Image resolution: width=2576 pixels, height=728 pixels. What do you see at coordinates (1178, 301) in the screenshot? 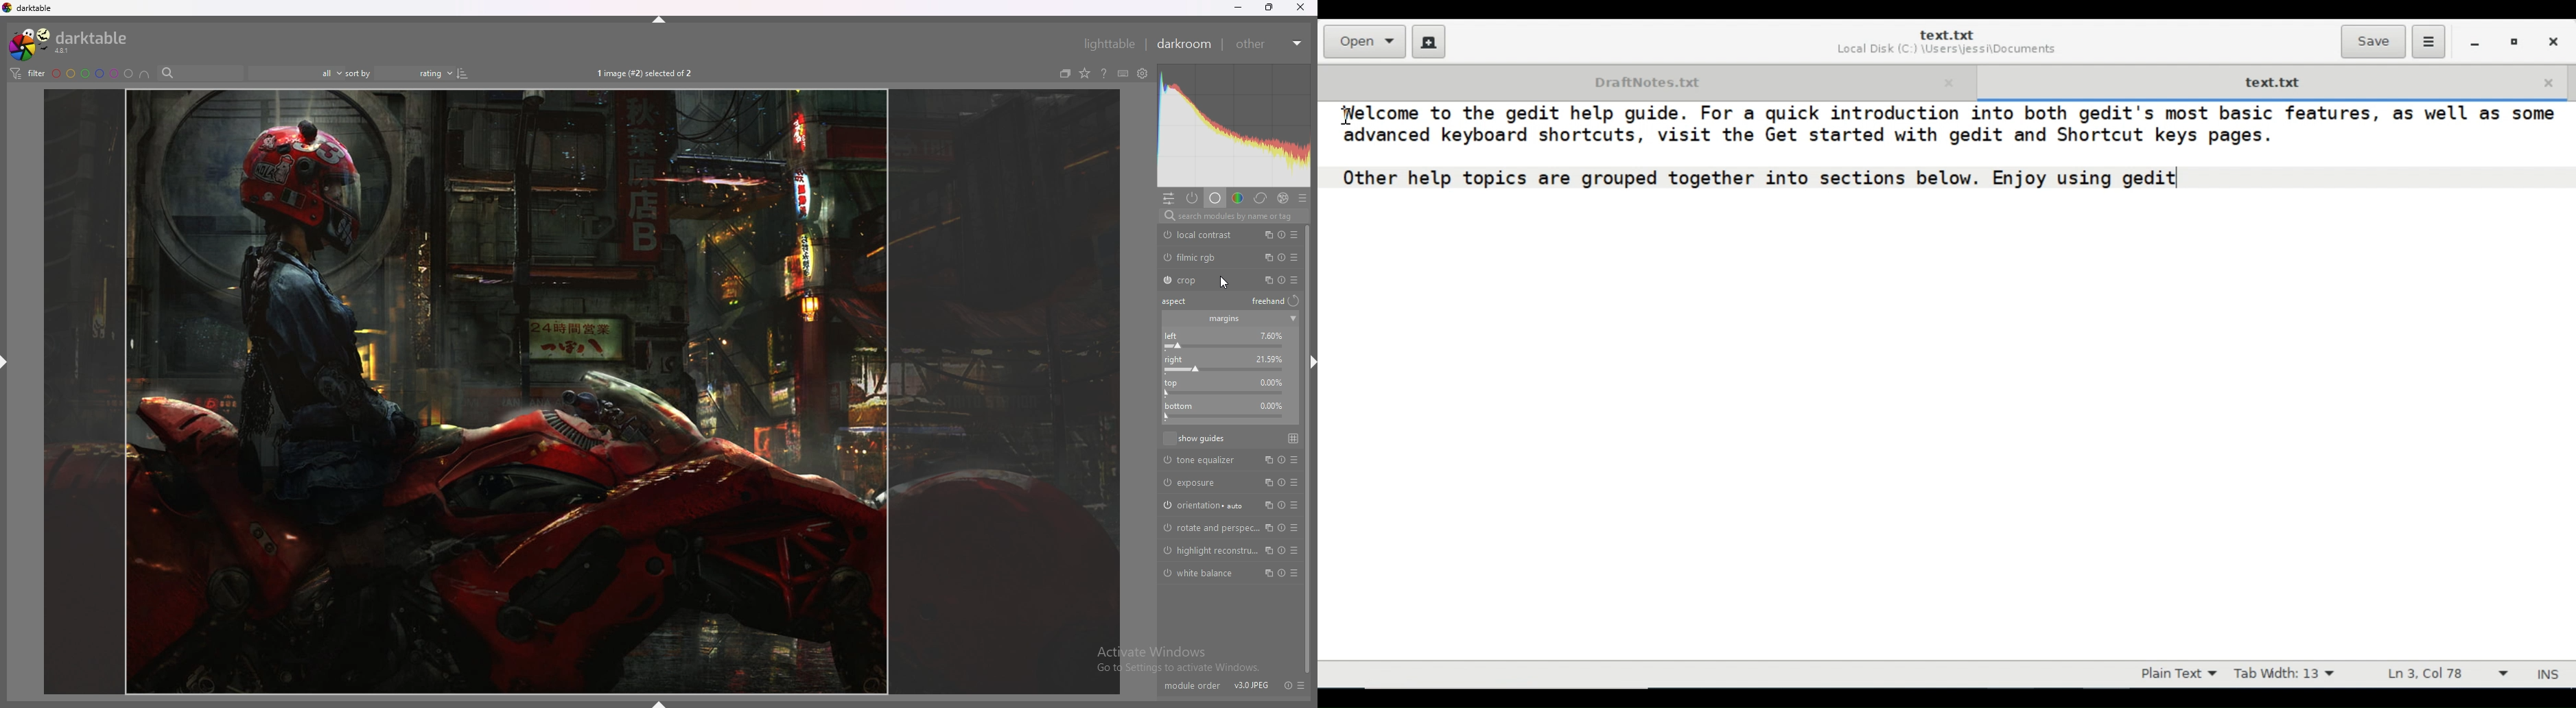
I see `aspect` at bounding box center [1178, 301].